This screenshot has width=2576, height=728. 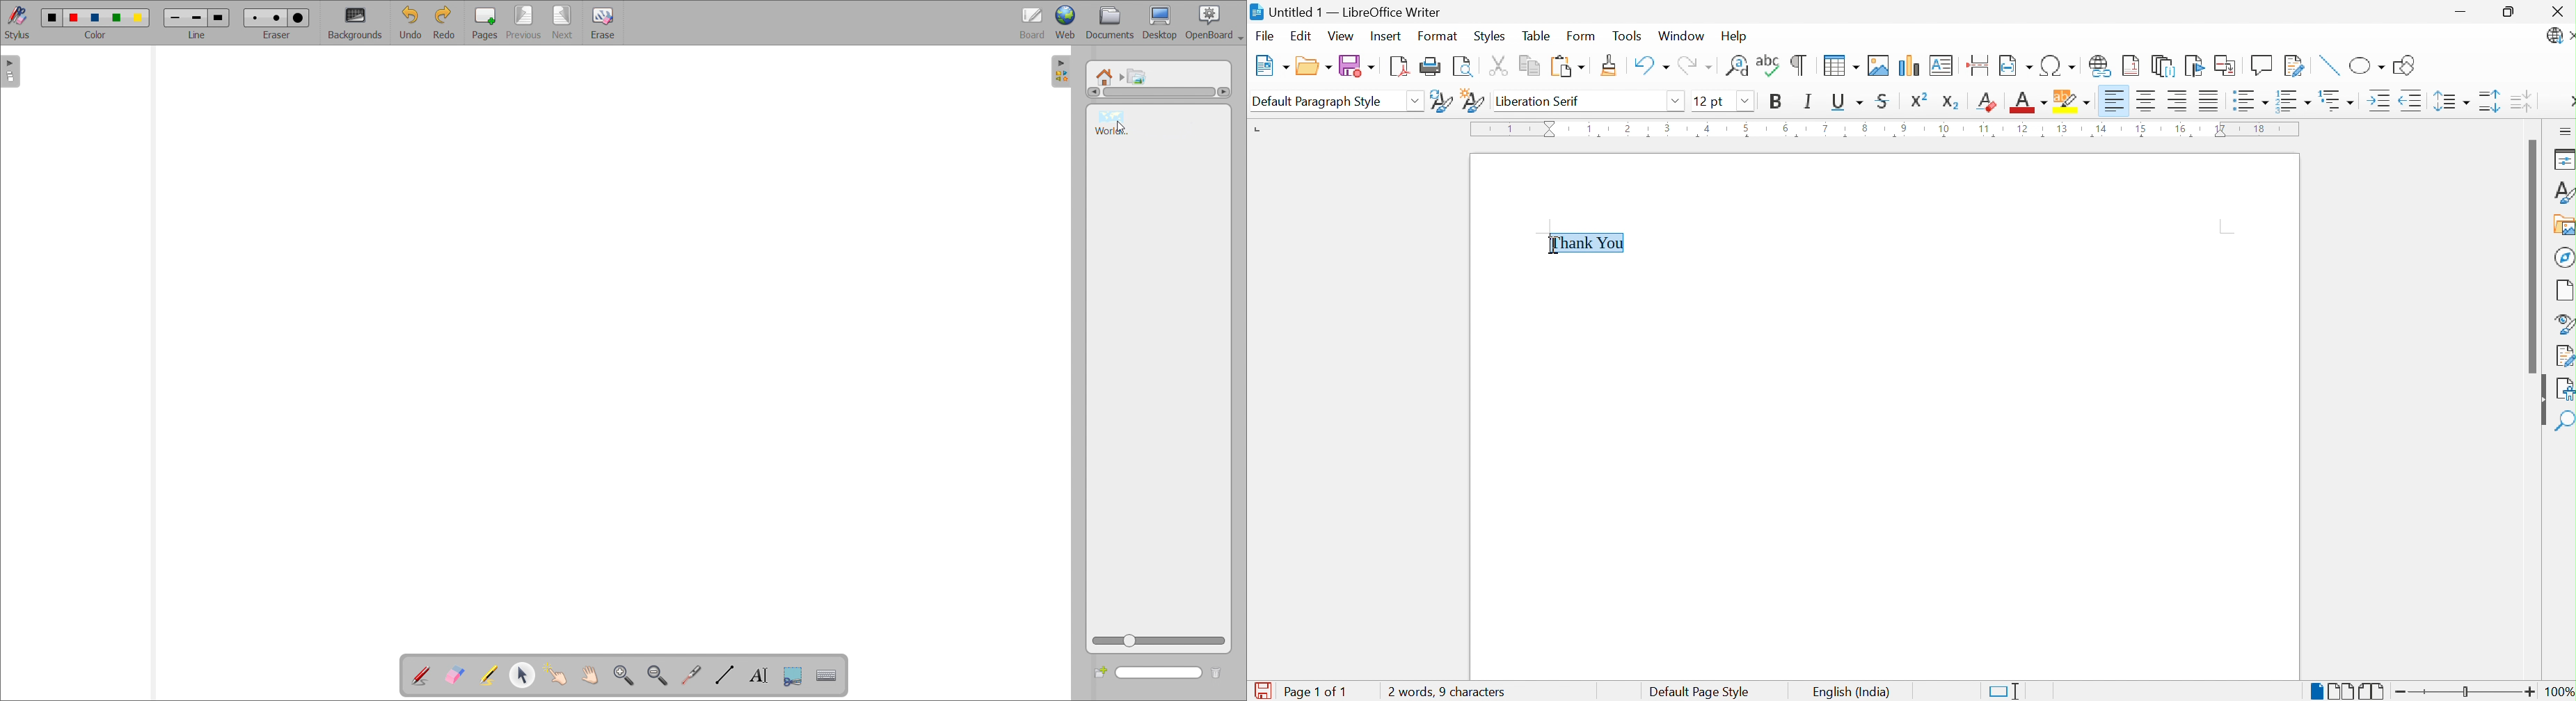 I want to click on Page, so click(x=2563, y=290).